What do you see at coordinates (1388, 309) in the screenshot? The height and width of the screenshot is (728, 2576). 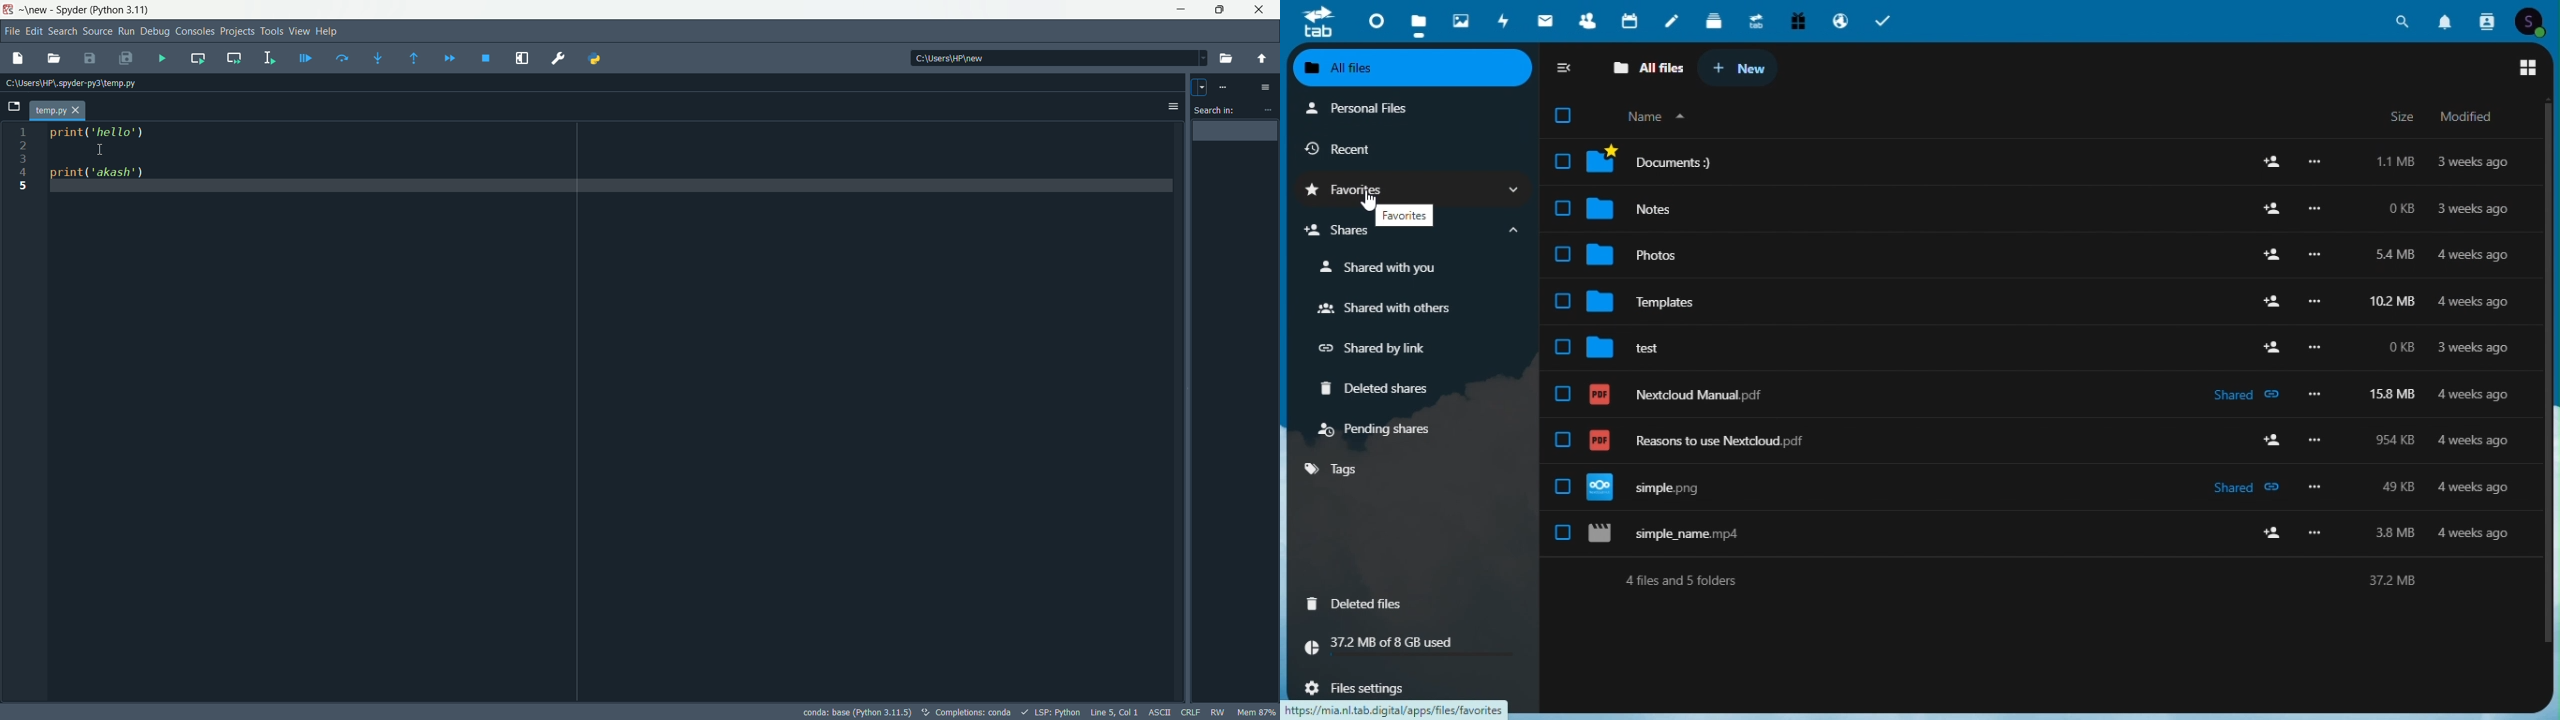 I see `Shared with others` at bounding box center [1388, 309].